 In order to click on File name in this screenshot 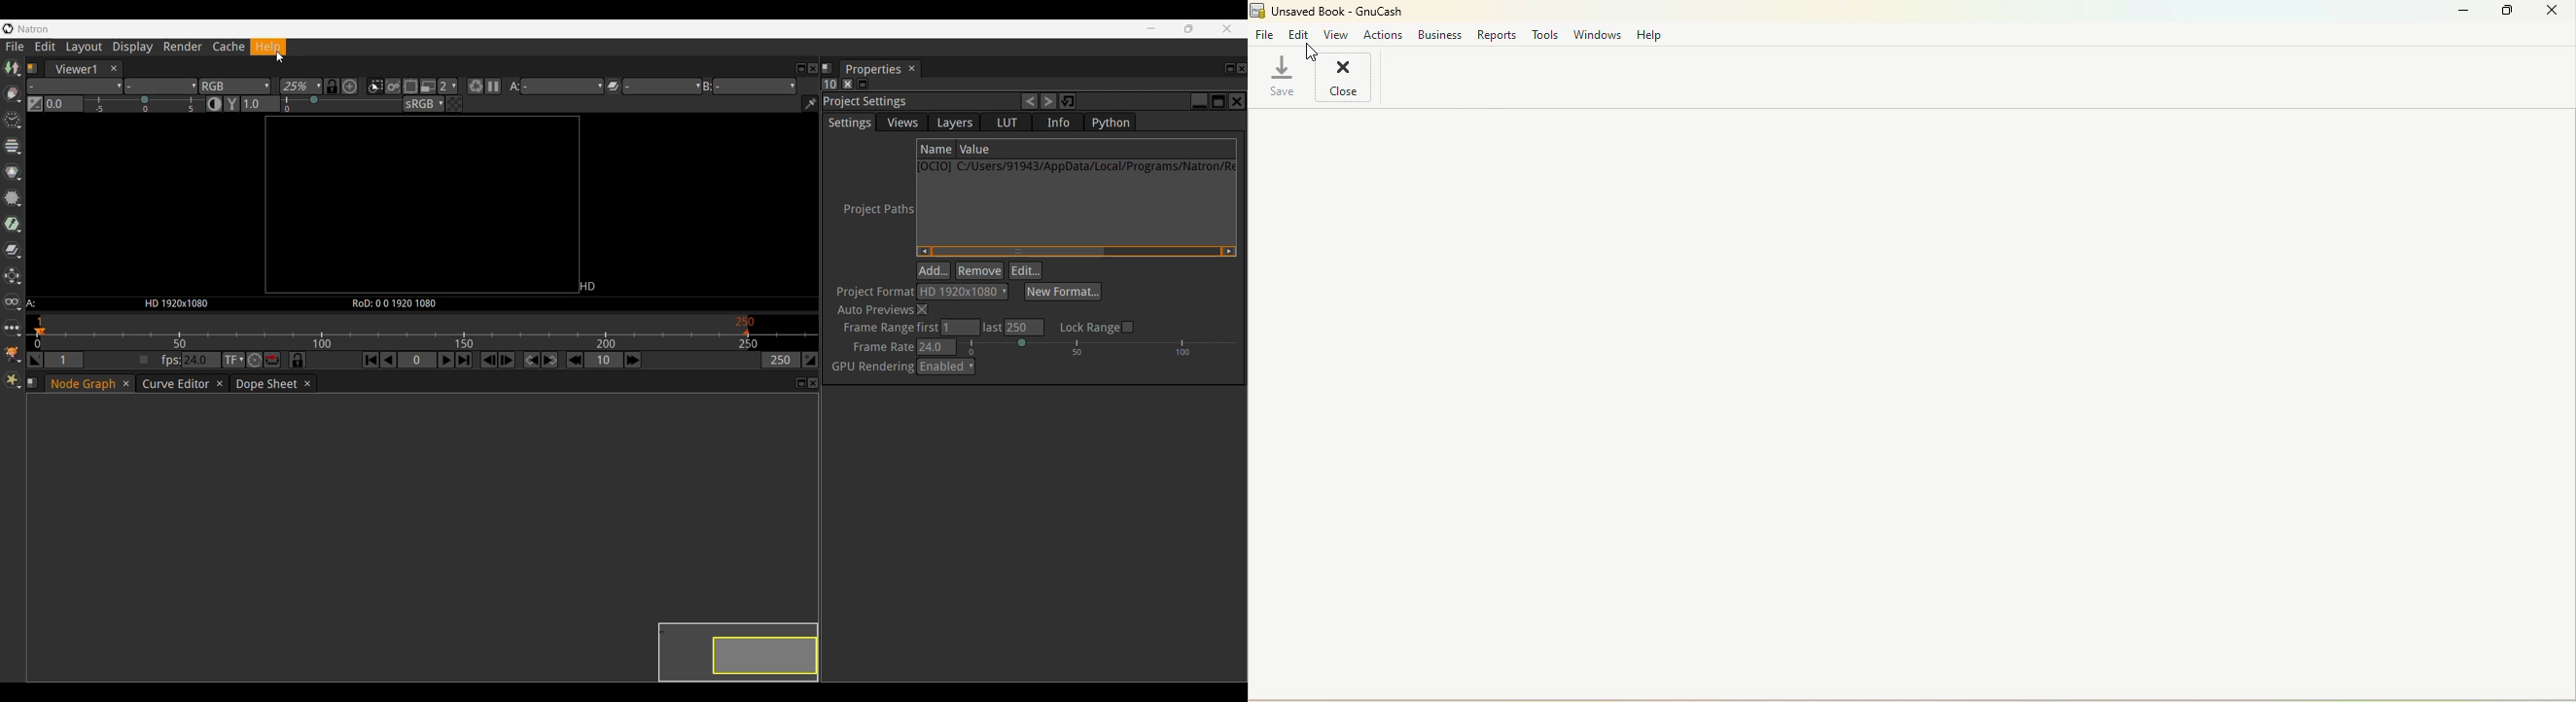, I will do `click(1329, 10)`.